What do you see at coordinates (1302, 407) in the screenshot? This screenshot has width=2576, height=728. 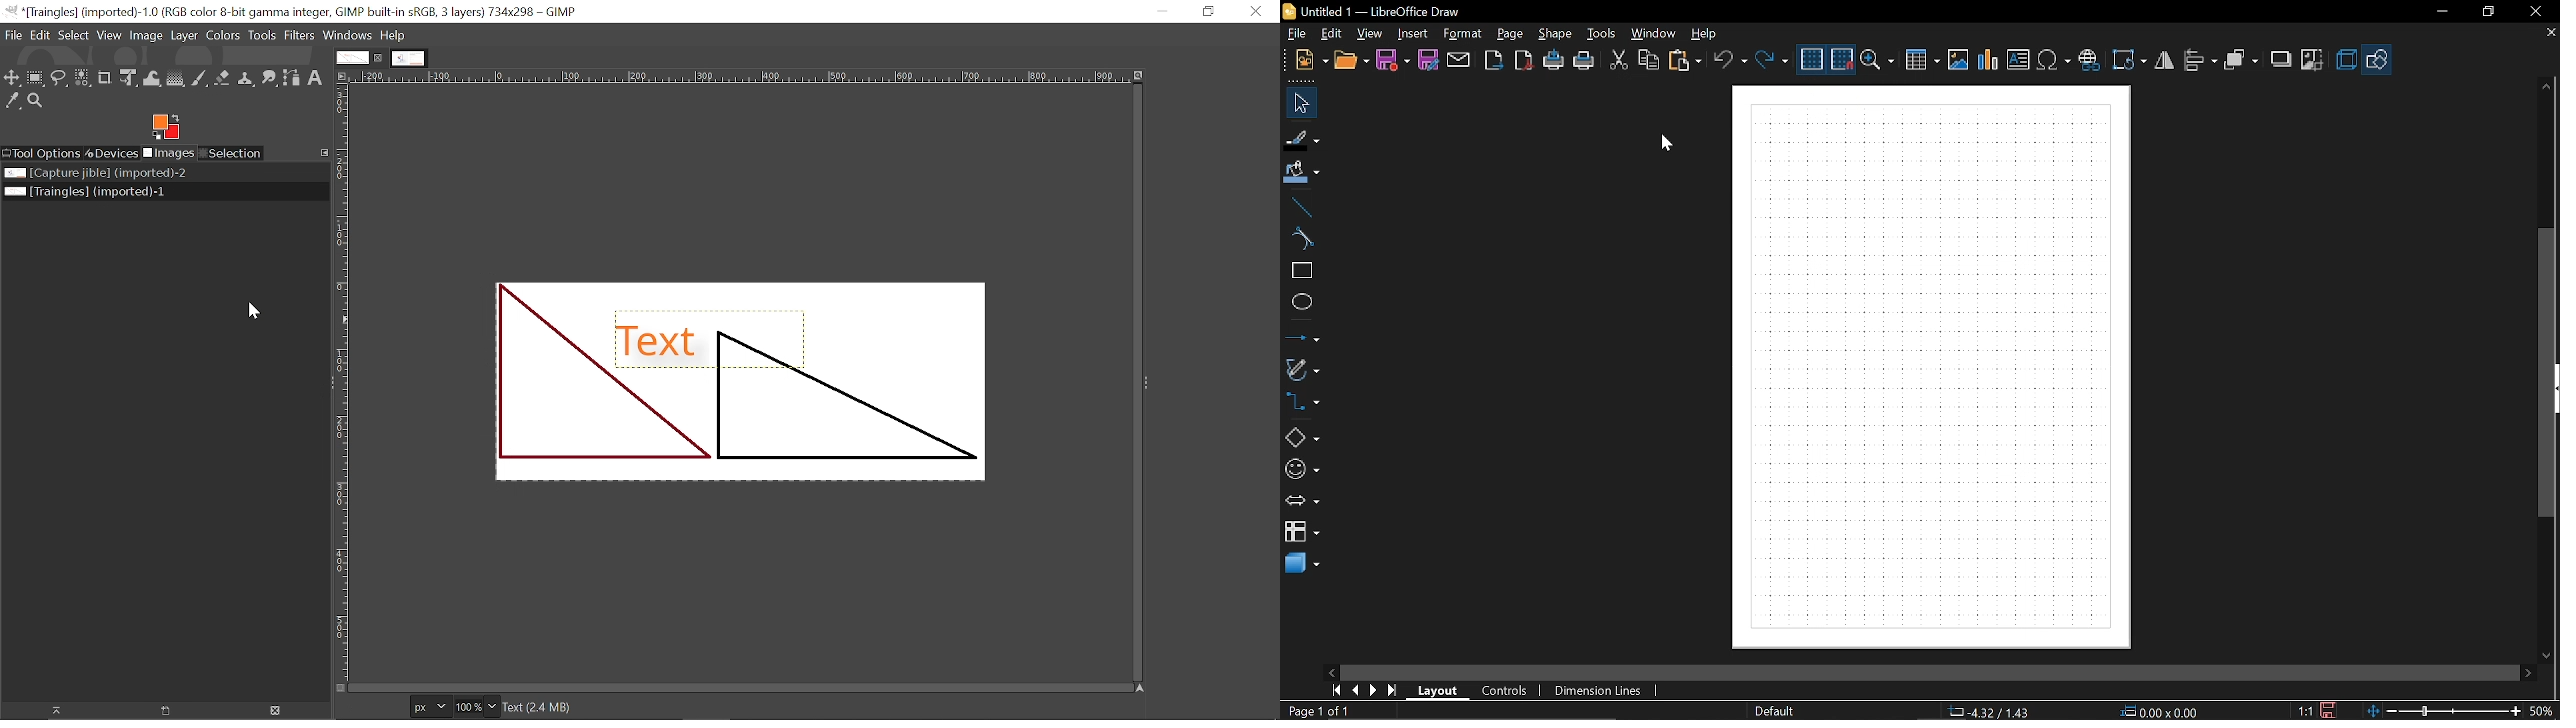 I see `connector` at bounding box center [1302, 407].